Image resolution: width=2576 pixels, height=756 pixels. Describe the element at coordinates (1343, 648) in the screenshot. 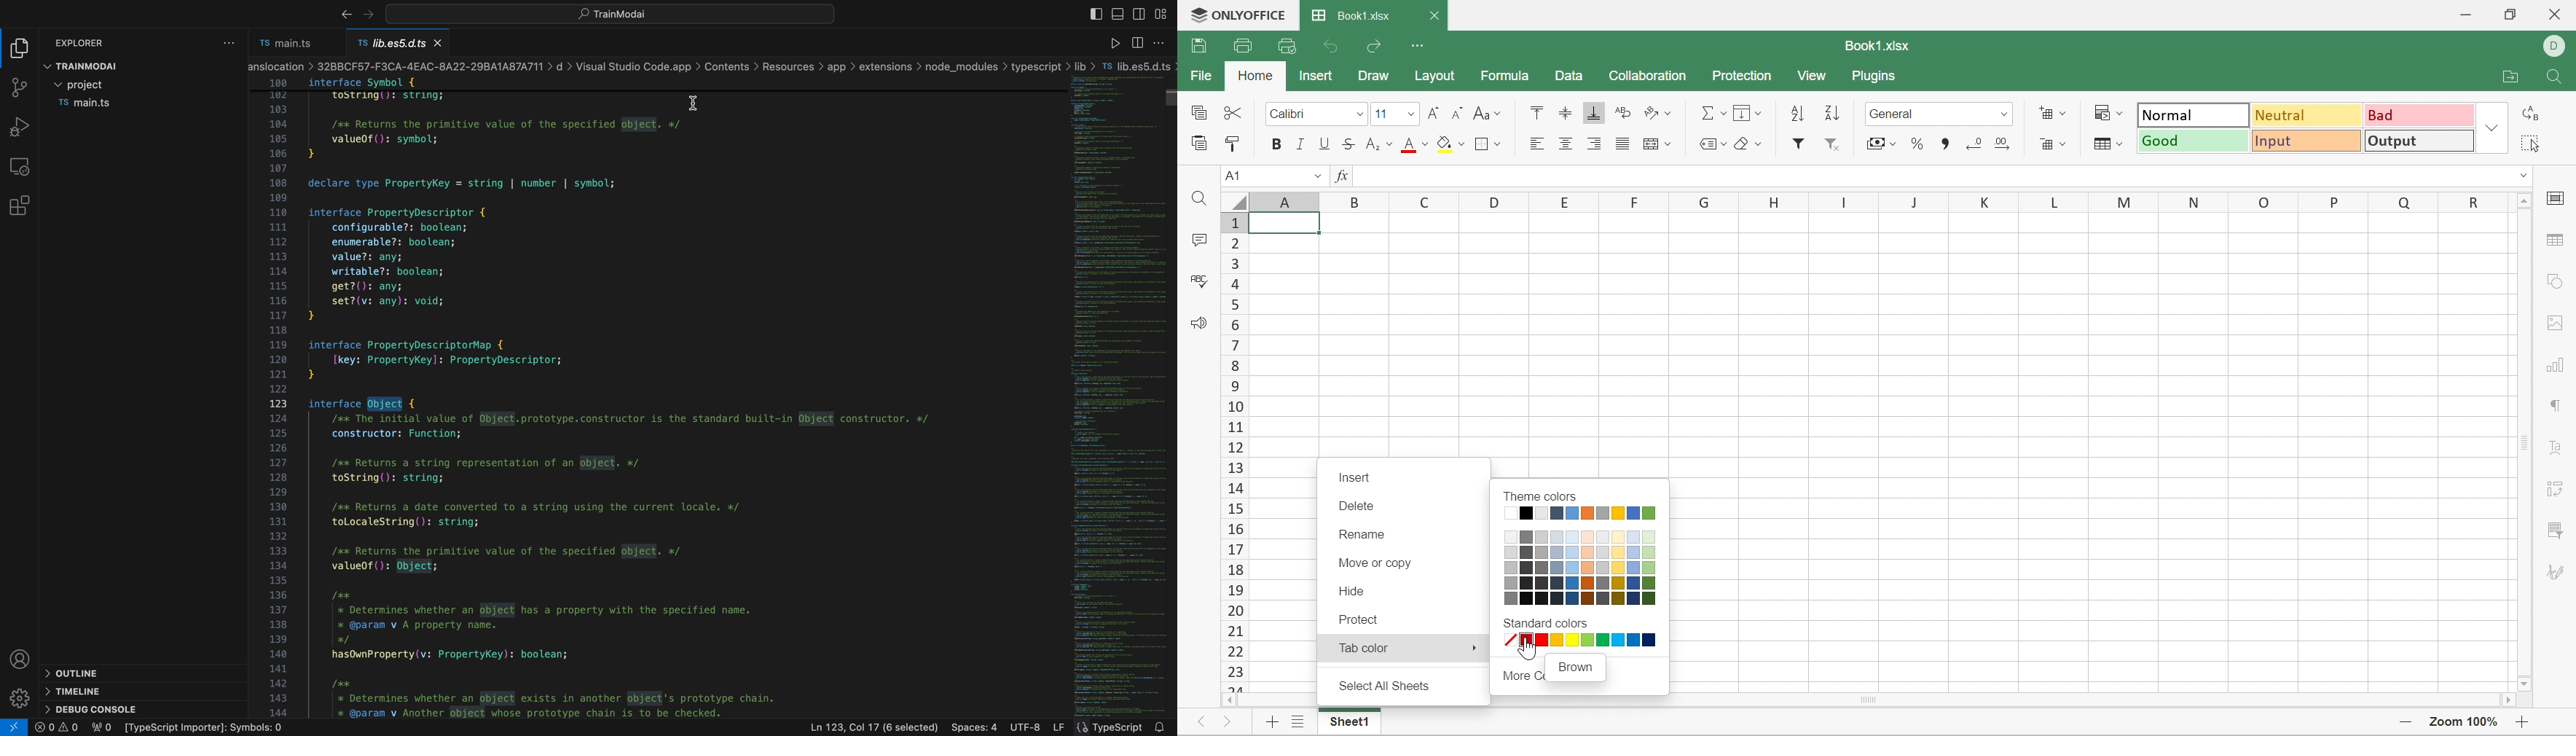

I see `Tab` at that location.